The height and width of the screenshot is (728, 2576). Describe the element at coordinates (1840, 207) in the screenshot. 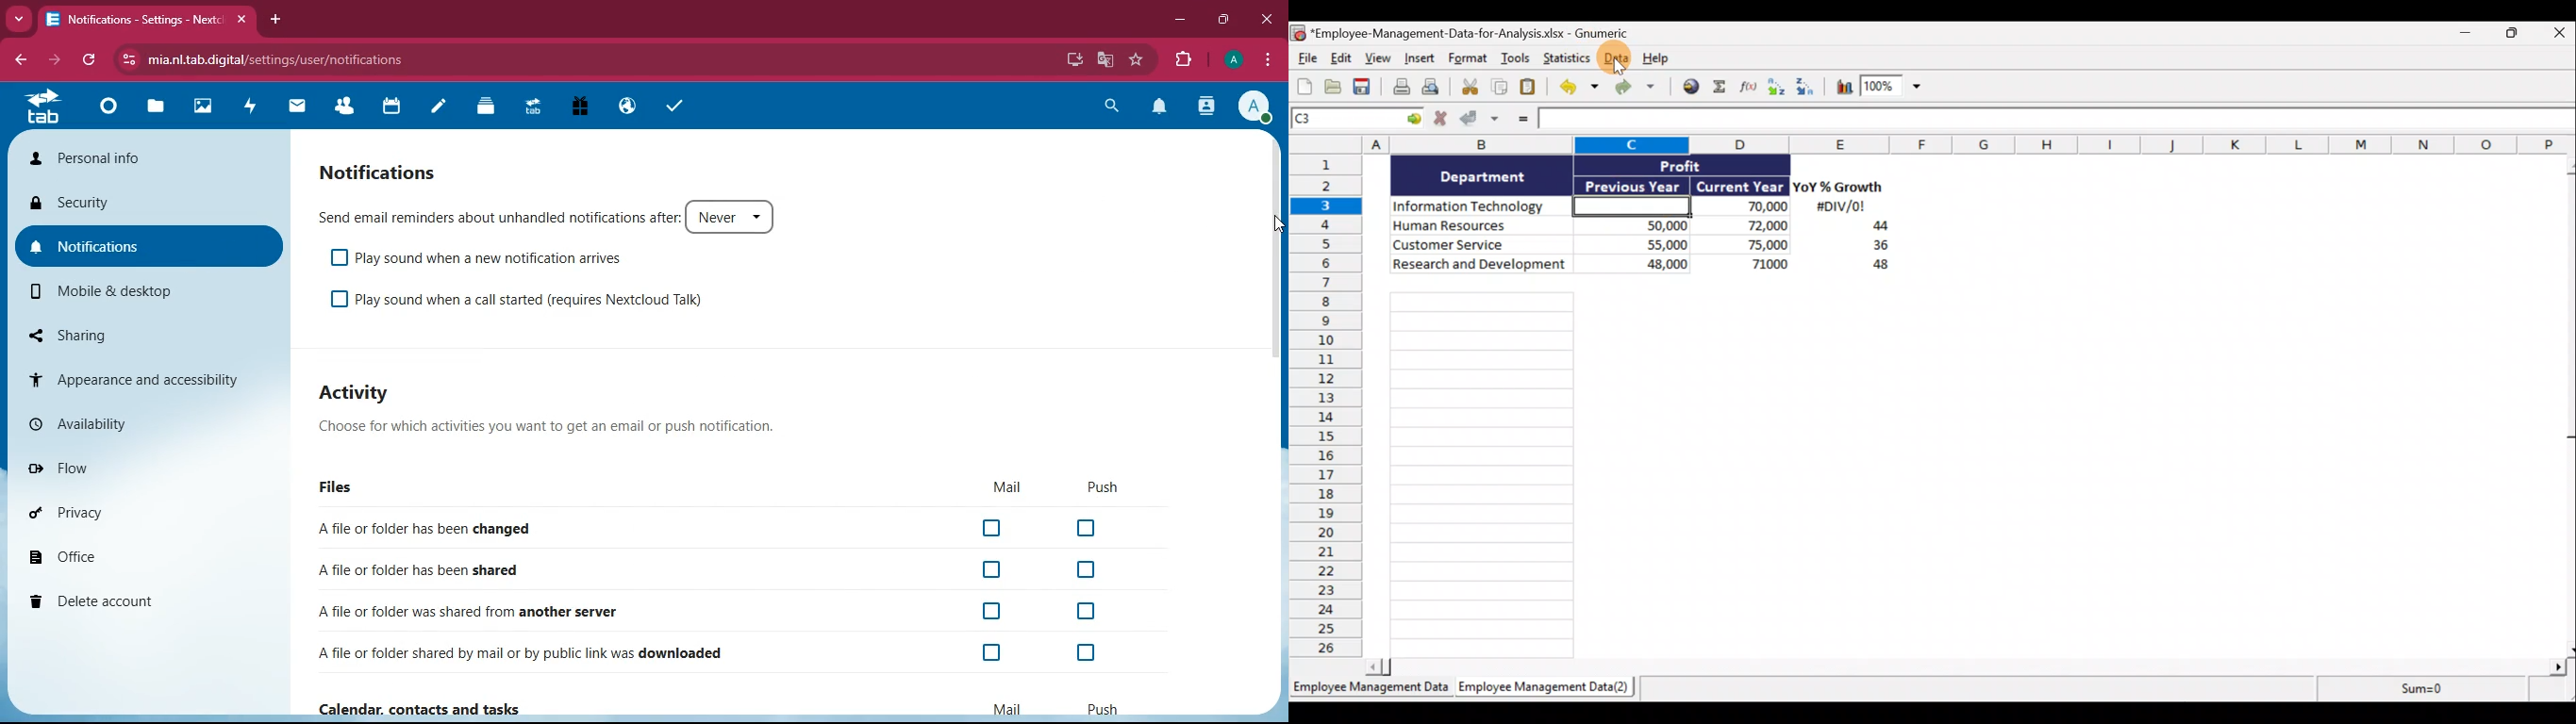

I see `#DIV/0!` at that location.